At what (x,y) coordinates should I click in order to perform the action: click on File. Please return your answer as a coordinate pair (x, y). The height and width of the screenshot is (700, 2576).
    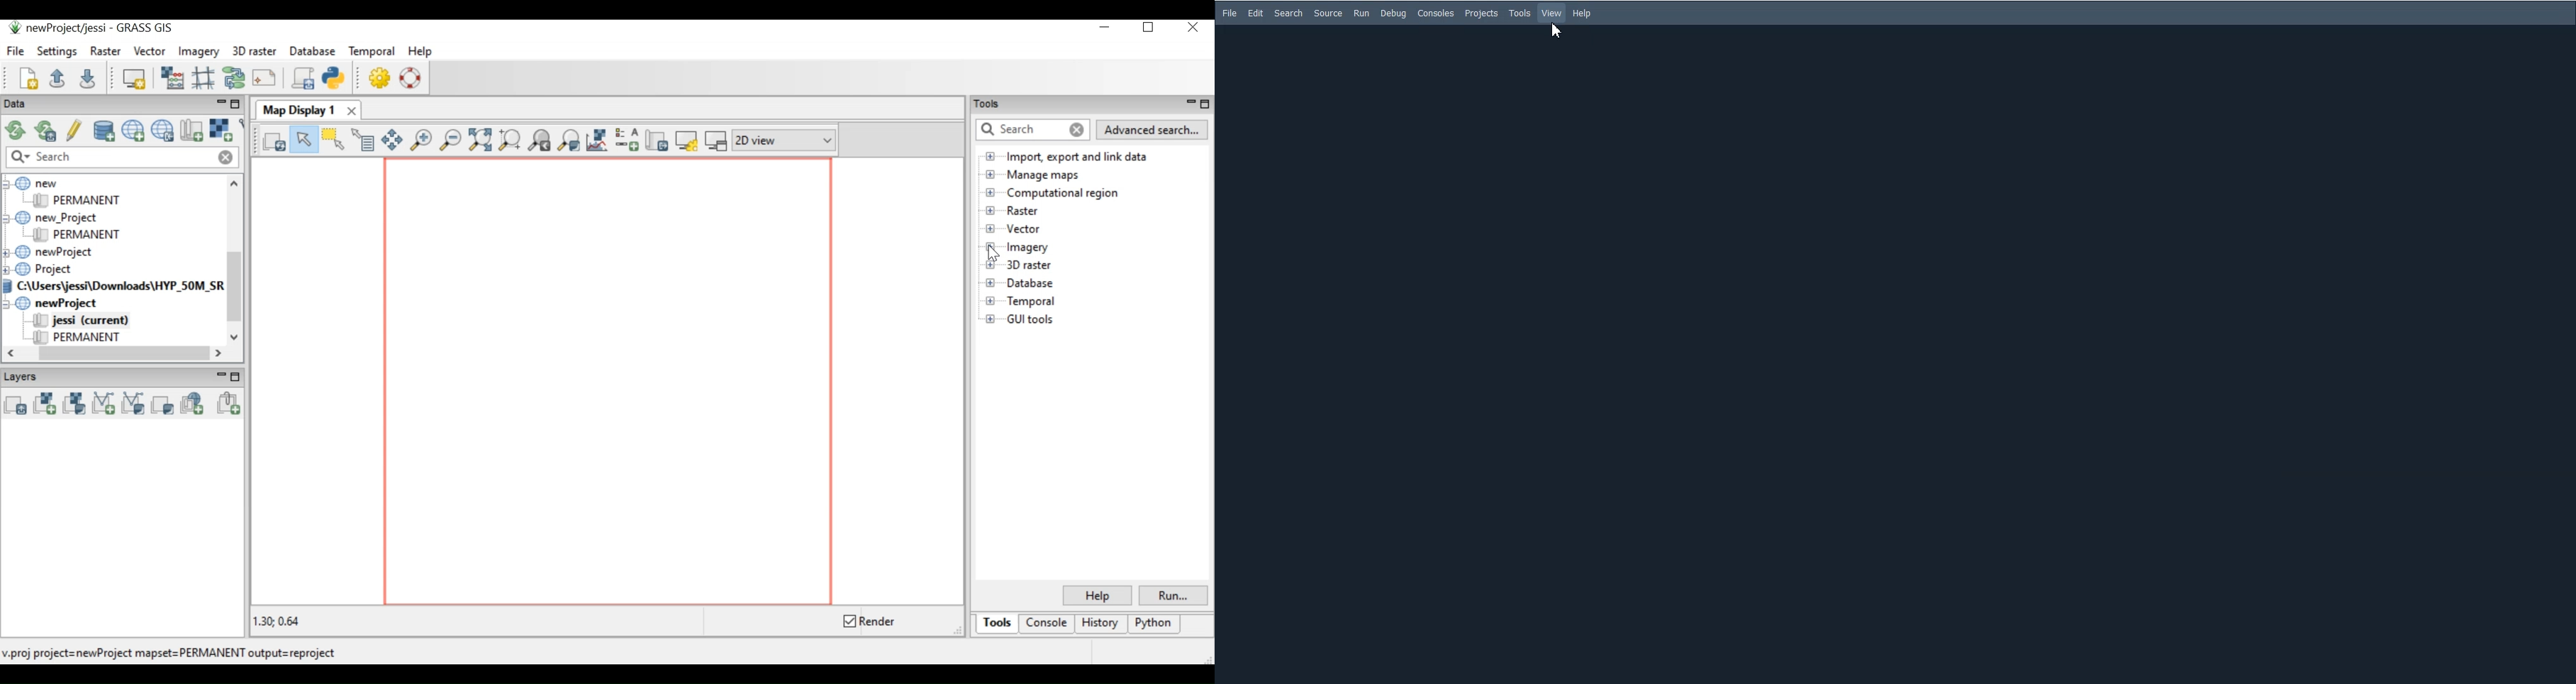
    Looking at the image, I should click on (1230, 13).